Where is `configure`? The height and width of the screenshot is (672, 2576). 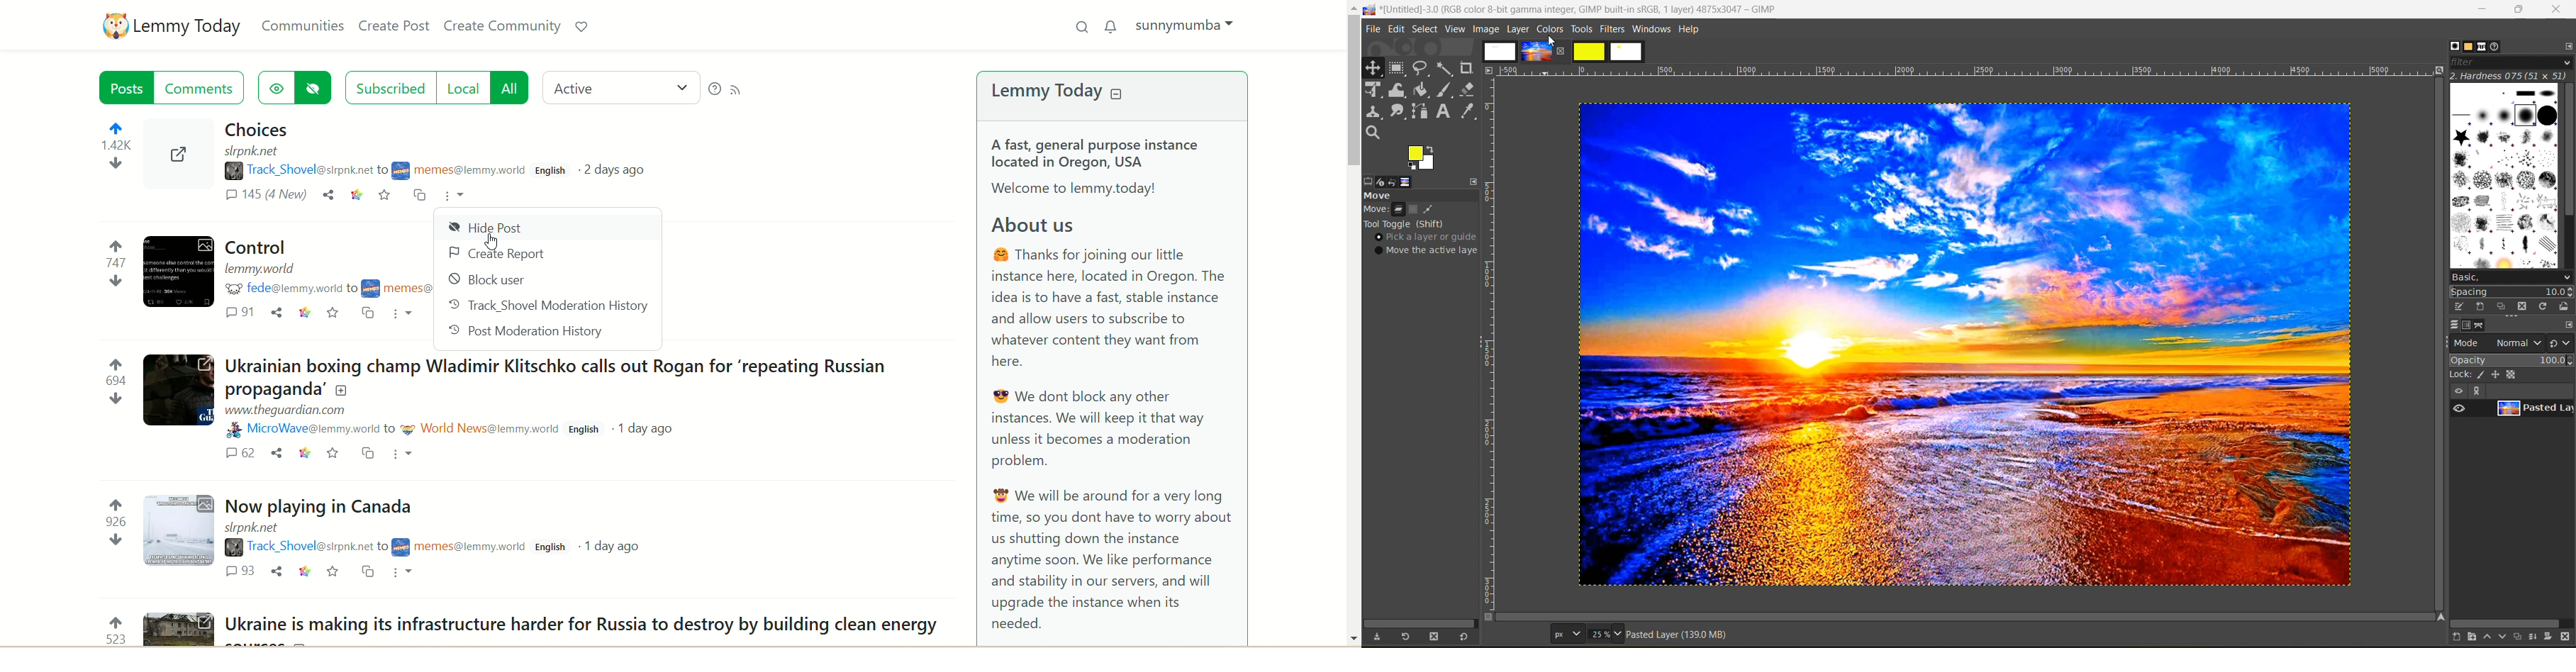
configure is located at coordinates (2566, 46).